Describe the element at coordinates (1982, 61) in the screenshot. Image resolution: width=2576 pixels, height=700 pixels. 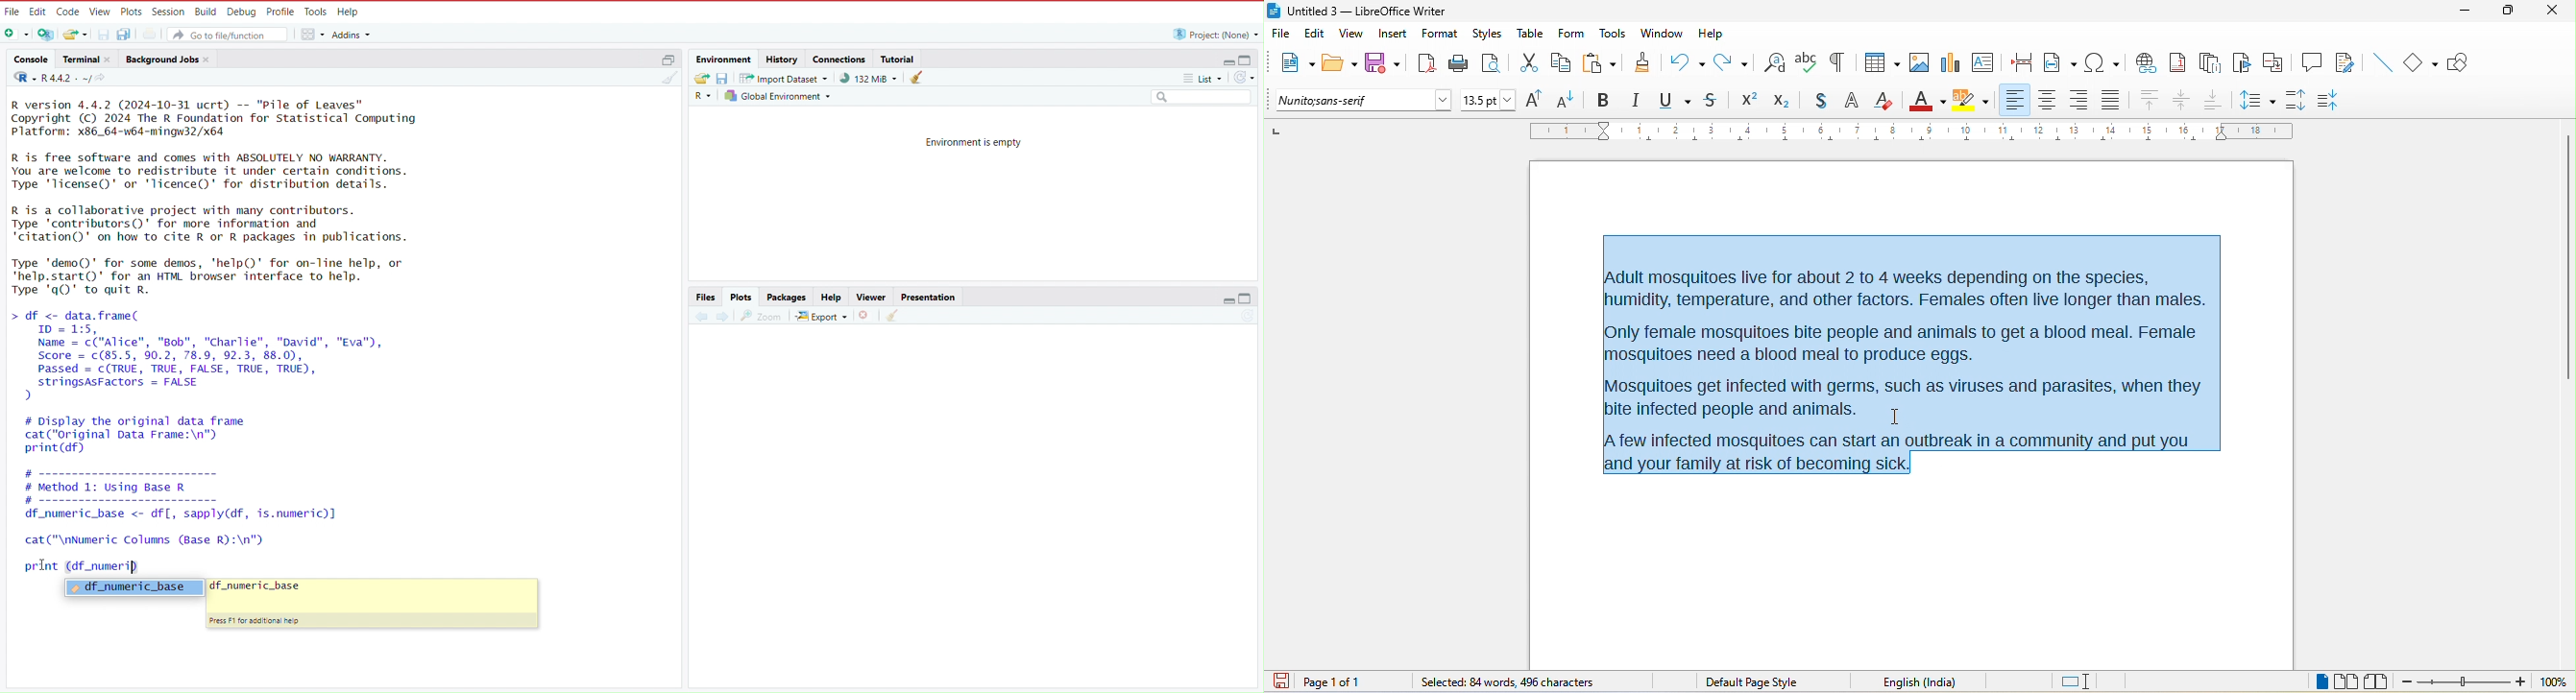
I see `text box` at that location.